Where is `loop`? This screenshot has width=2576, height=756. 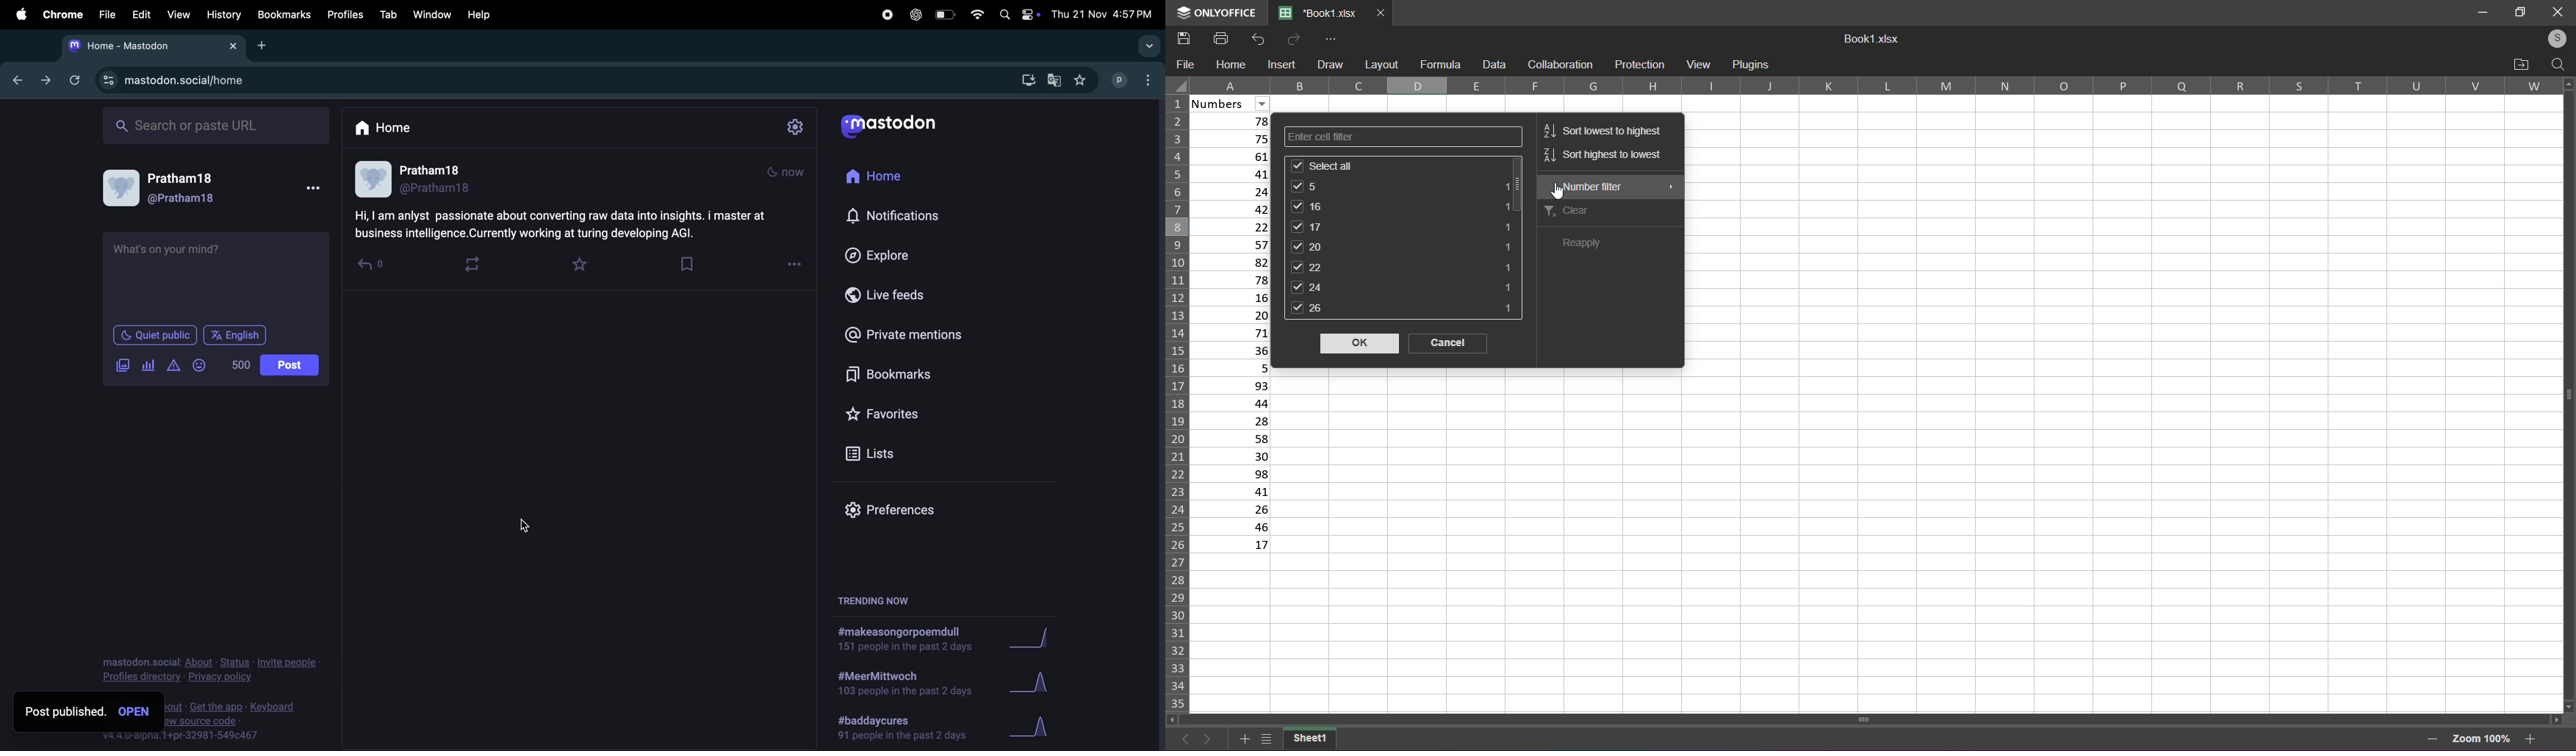
loop is located at coordinates (474, 264).